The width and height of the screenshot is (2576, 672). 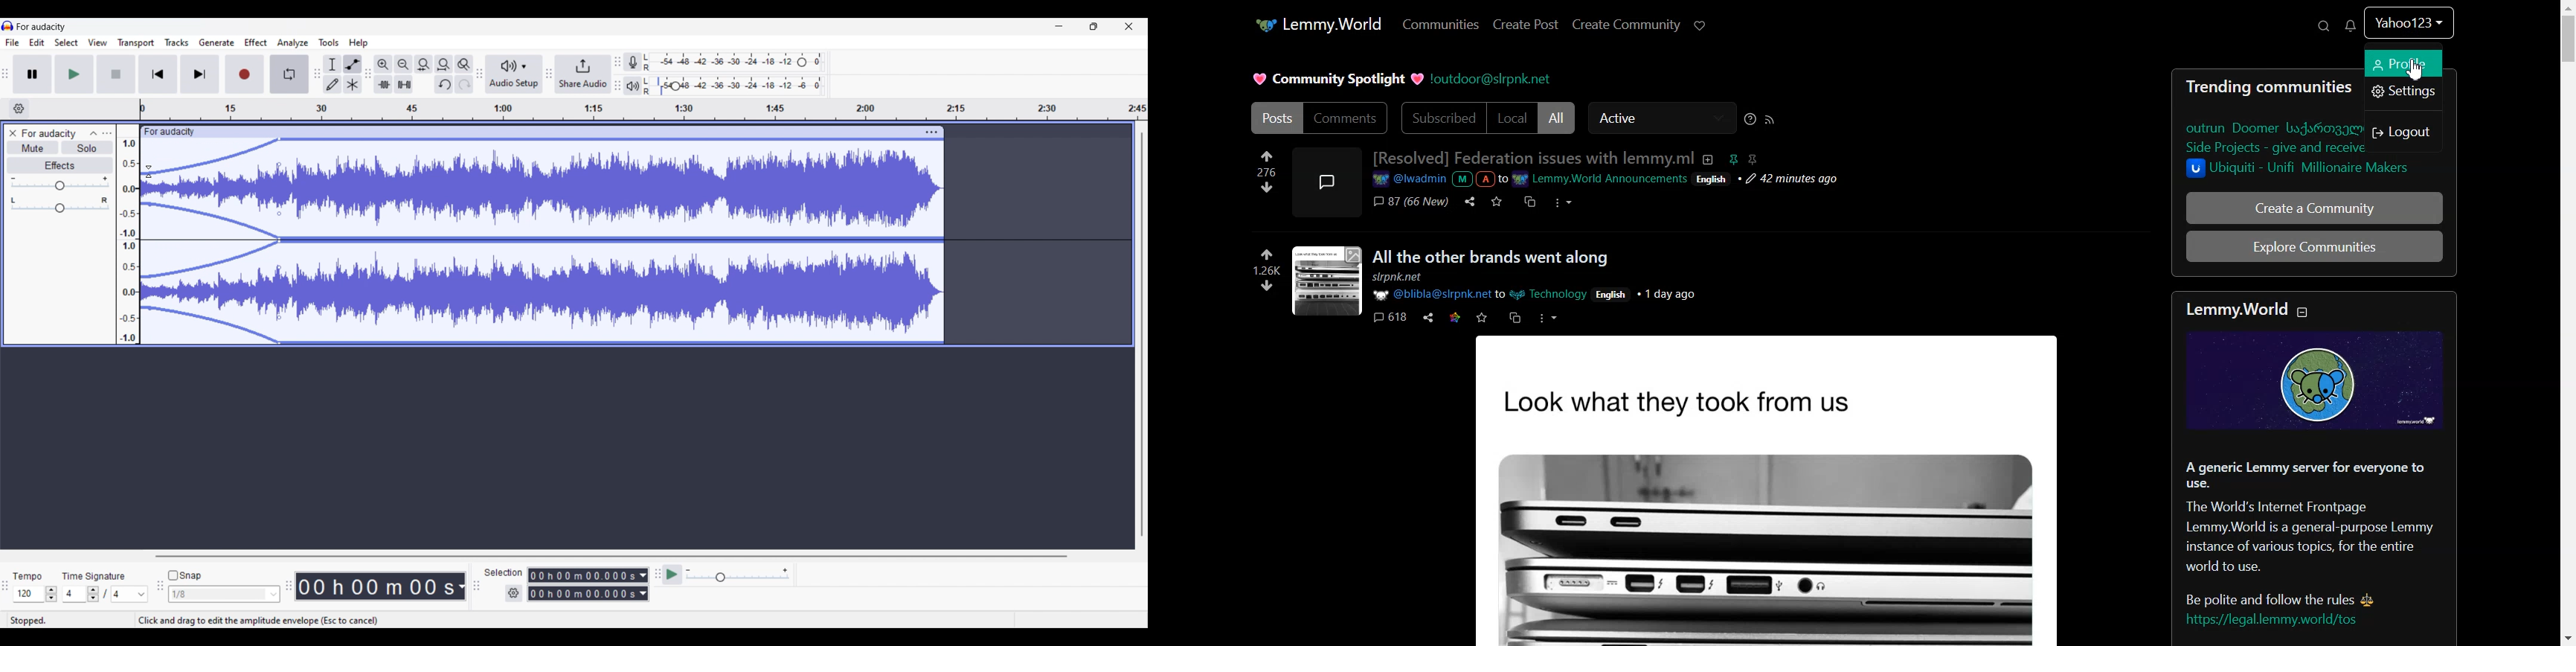 I want to click on a|| the other brands went along, so click(x=1491, y=258).